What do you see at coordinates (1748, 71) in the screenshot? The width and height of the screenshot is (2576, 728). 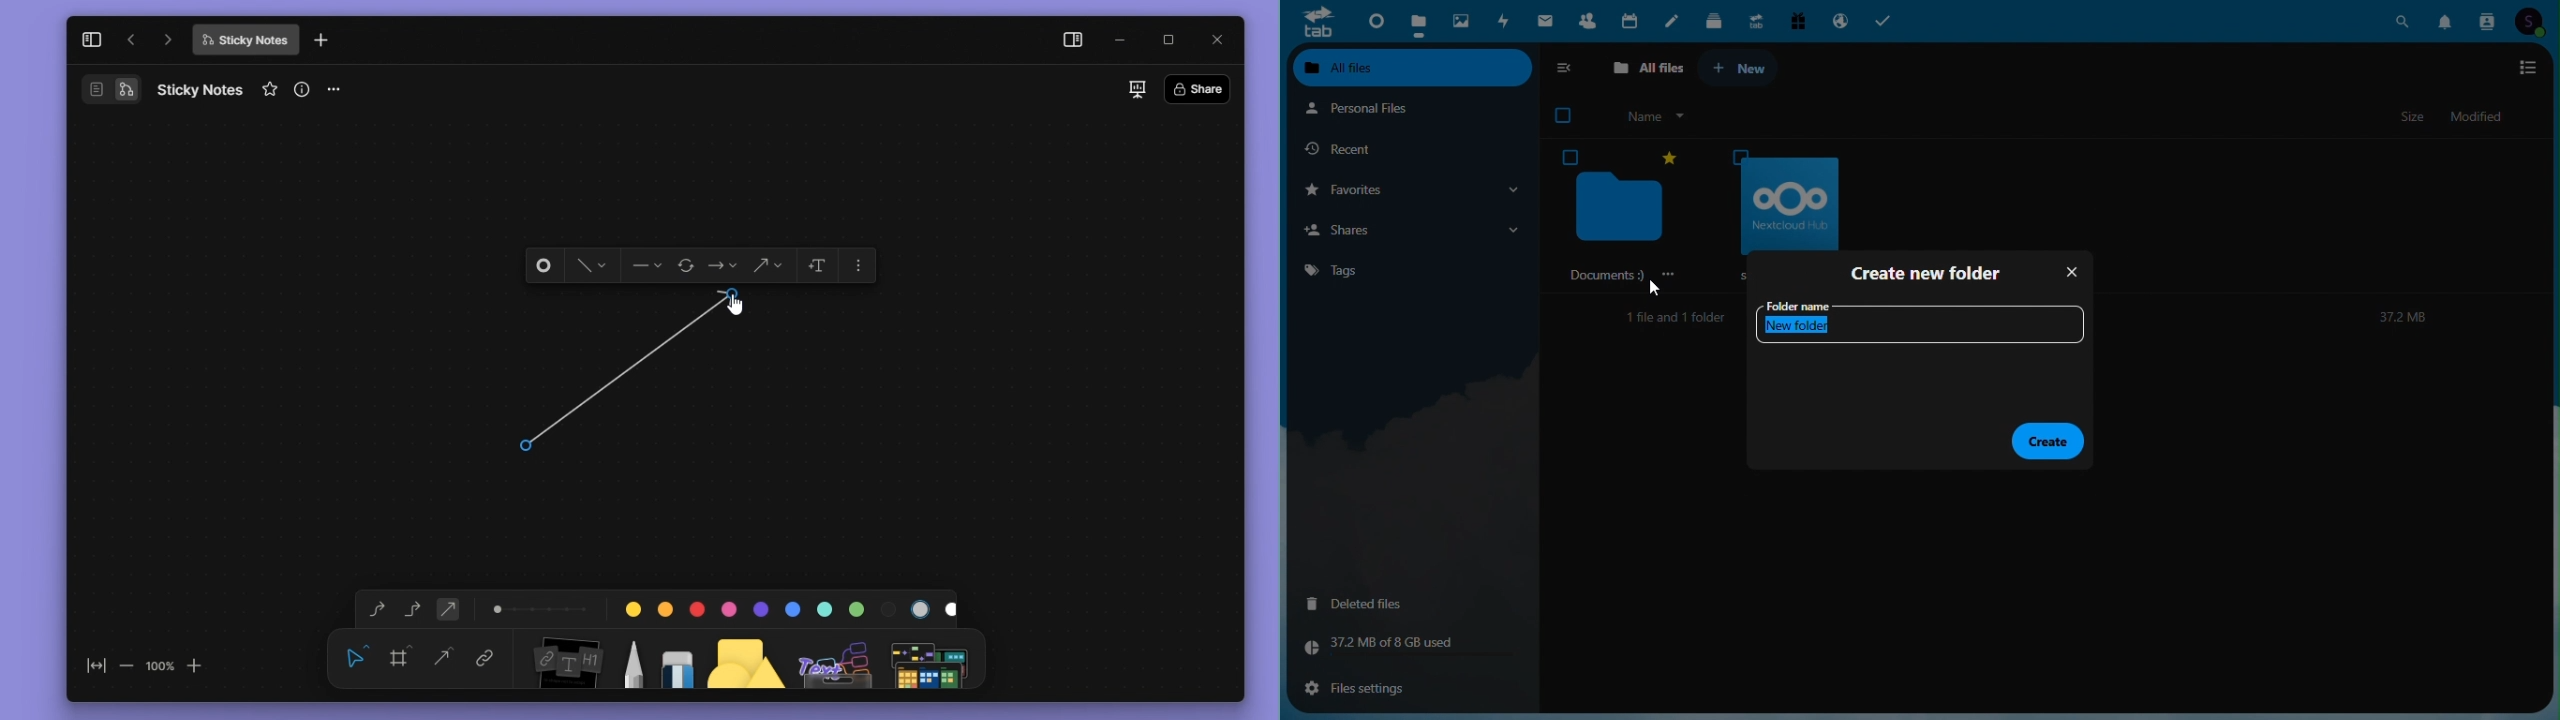 I see `+ New` at bounding box center [1748, 71].